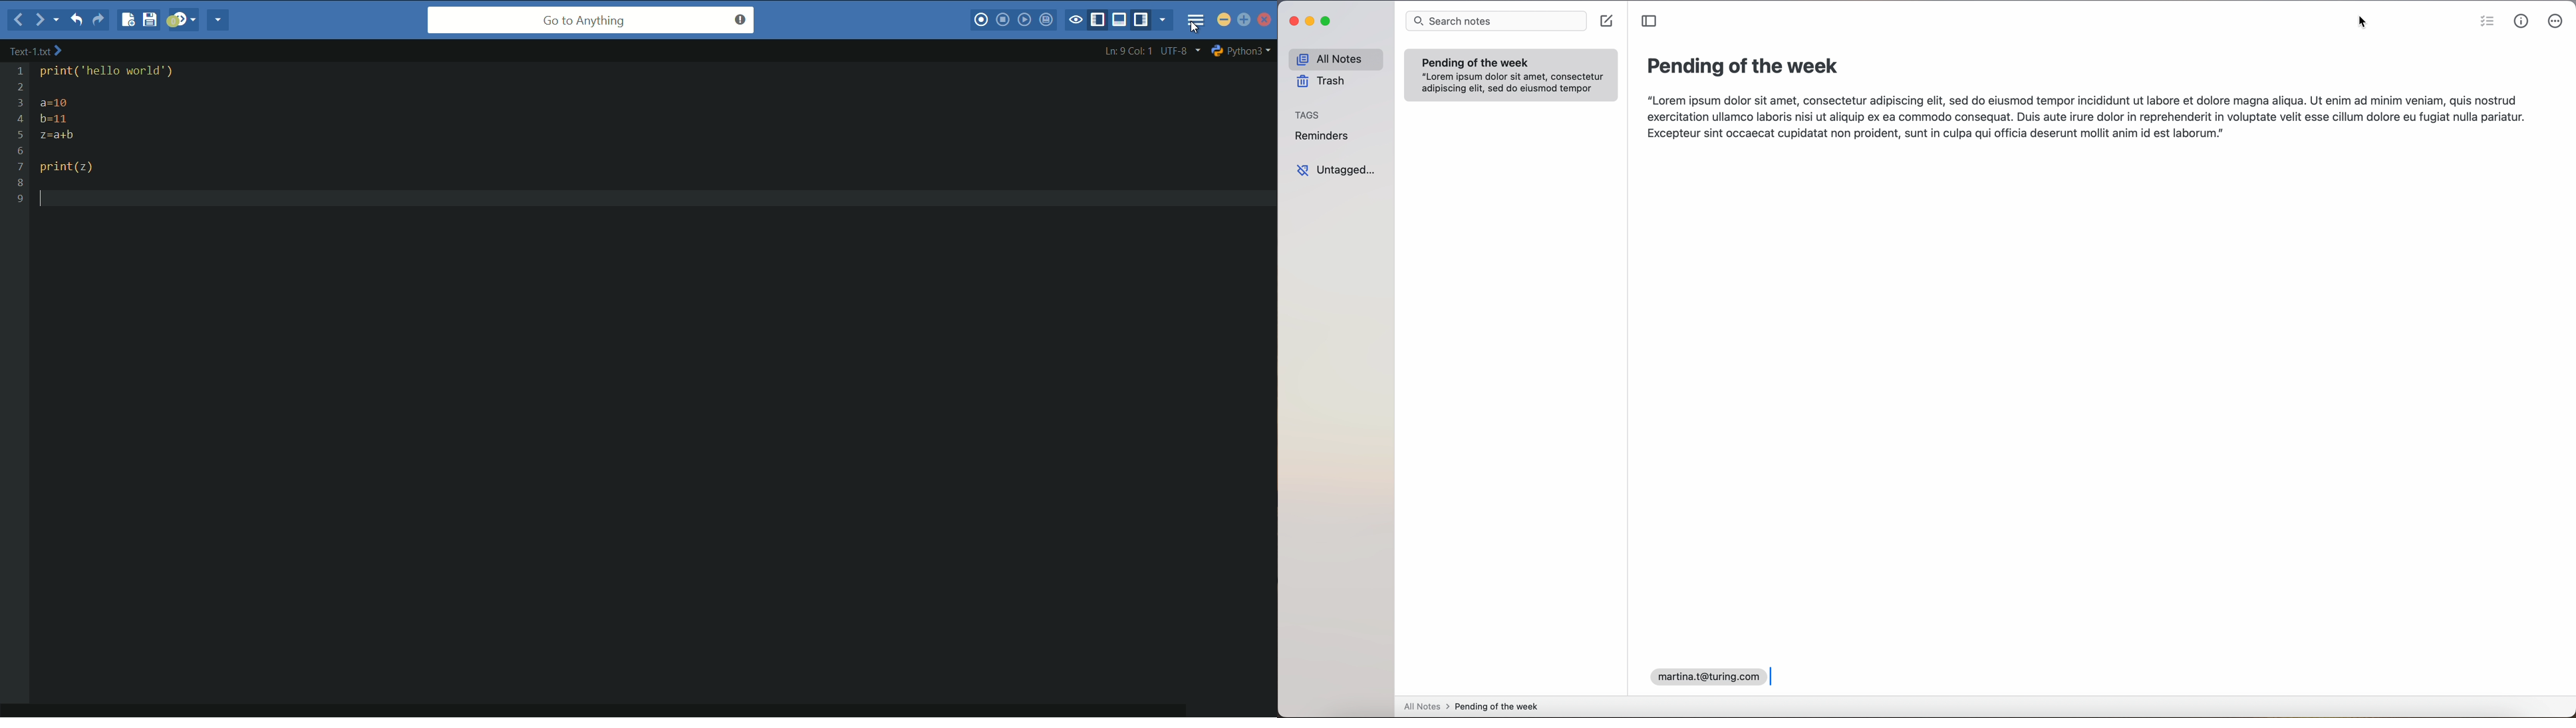  I want to click on share current file, so click(220, 21).